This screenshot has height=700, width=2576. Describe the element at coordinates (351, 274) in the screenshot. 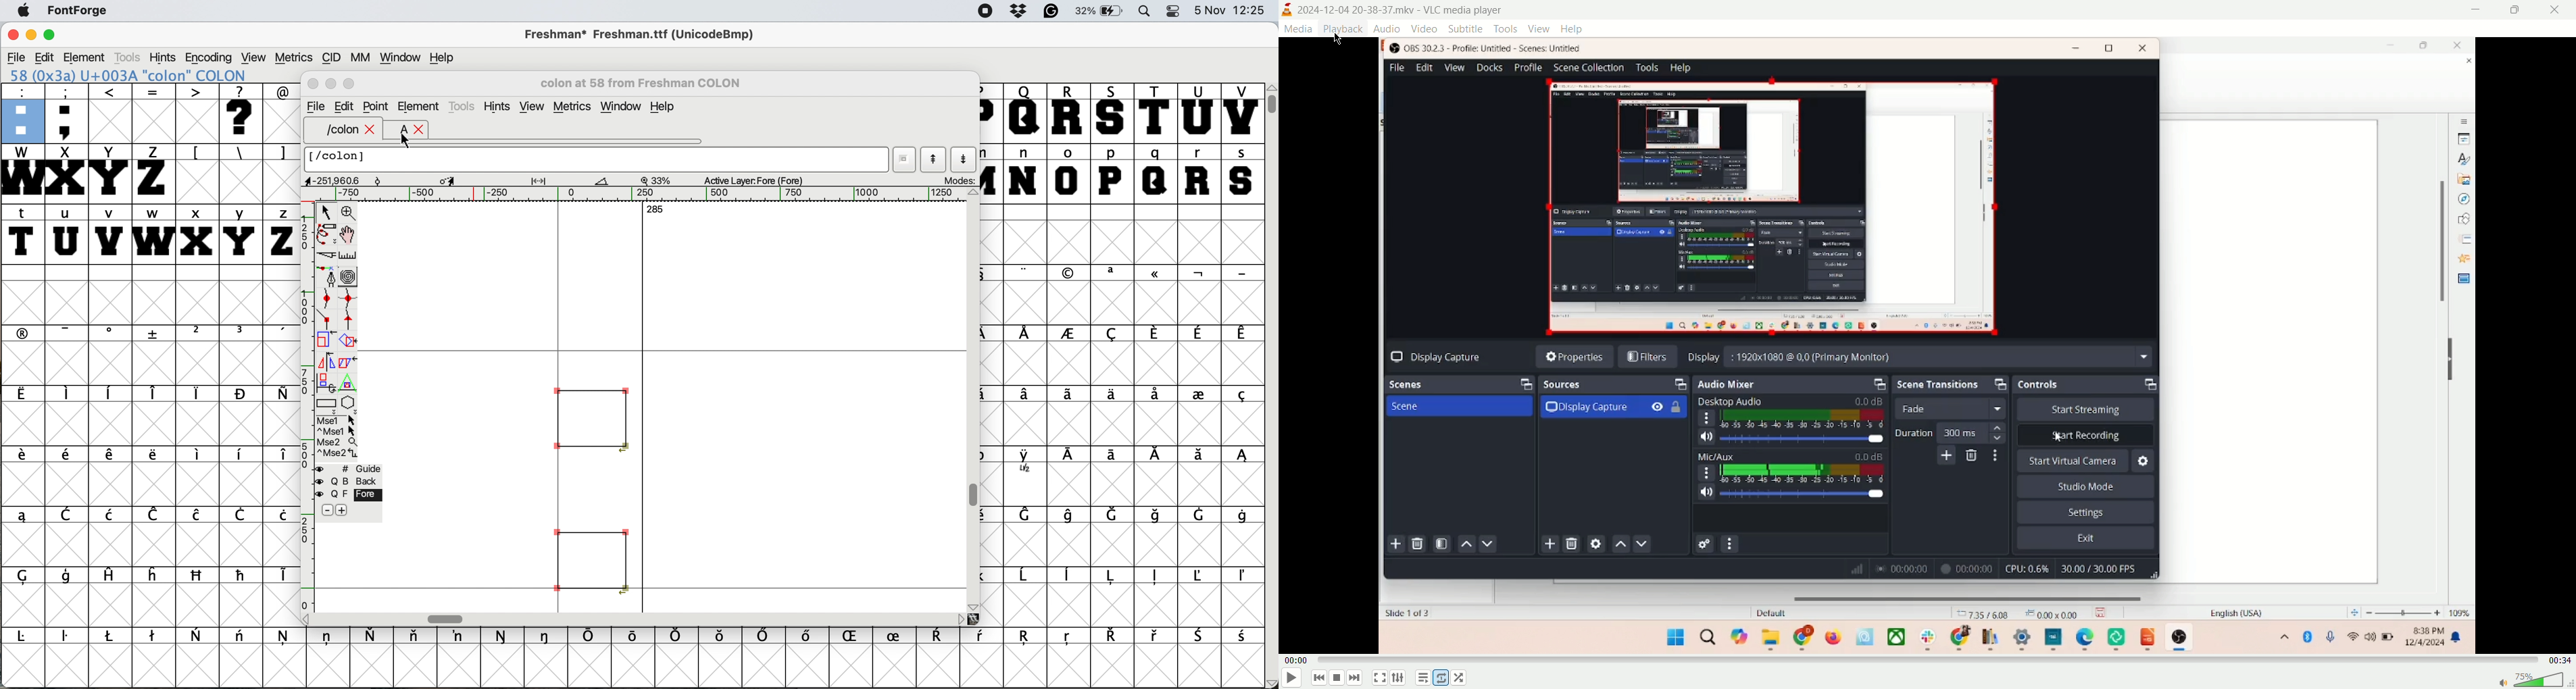

I see `change whether spiro is active or not` at that location.